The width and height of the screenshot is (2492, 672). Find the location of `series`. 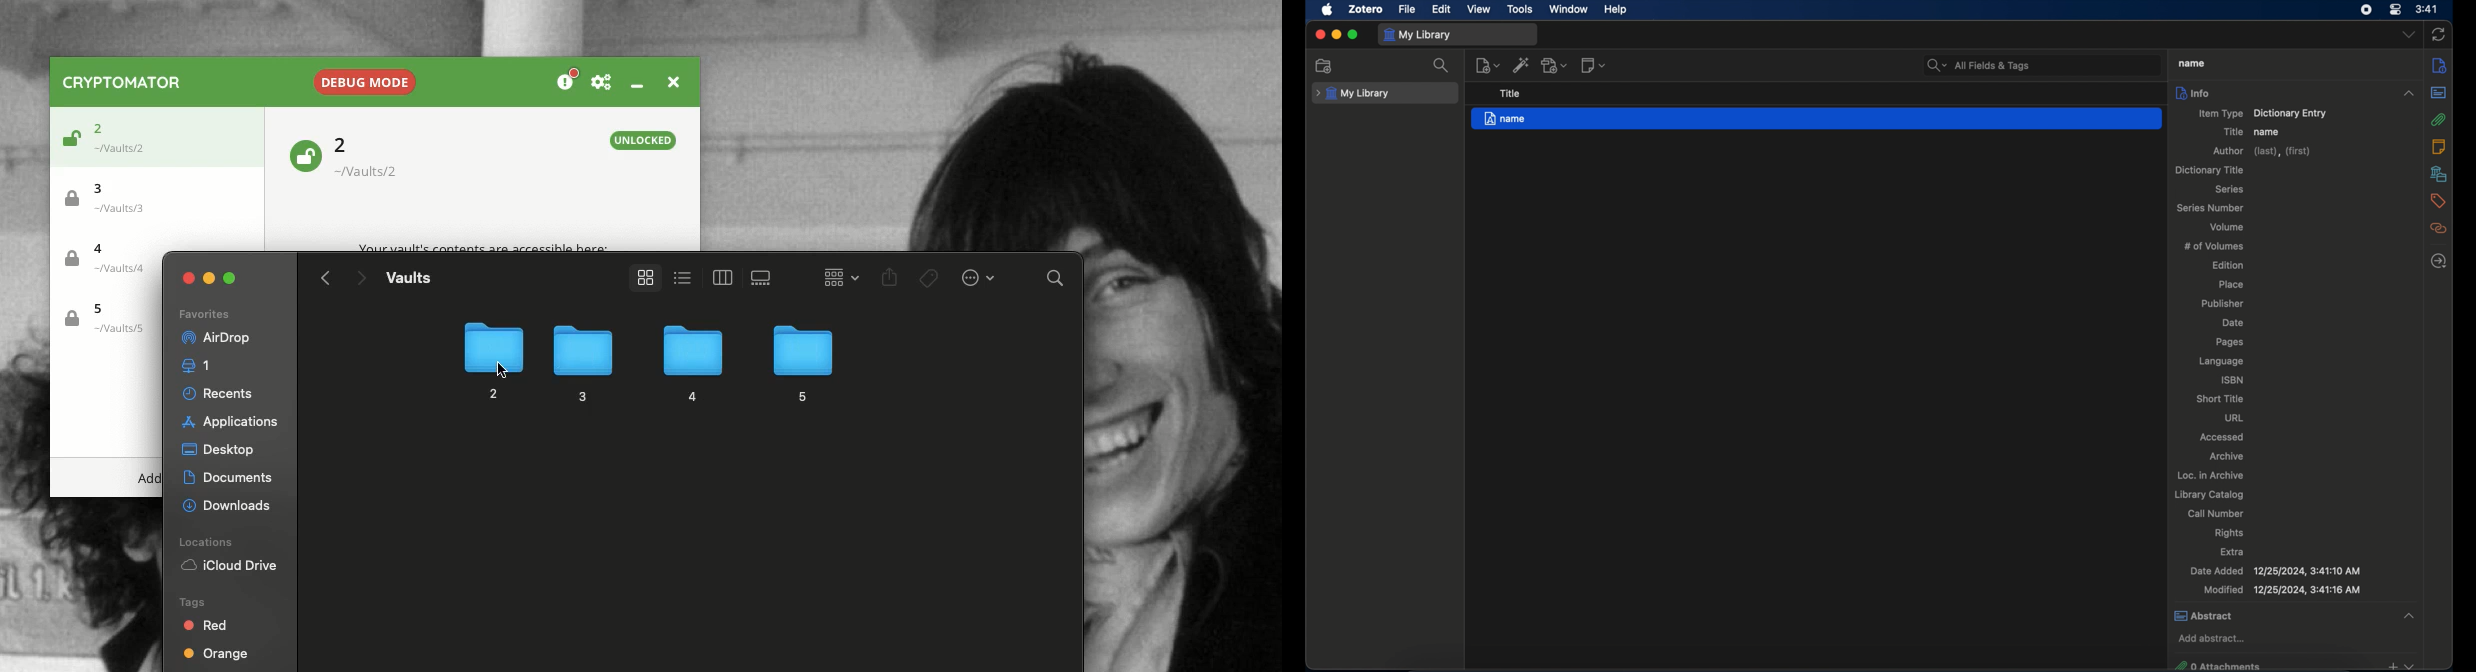

series is located at coordinates (2232, 189).